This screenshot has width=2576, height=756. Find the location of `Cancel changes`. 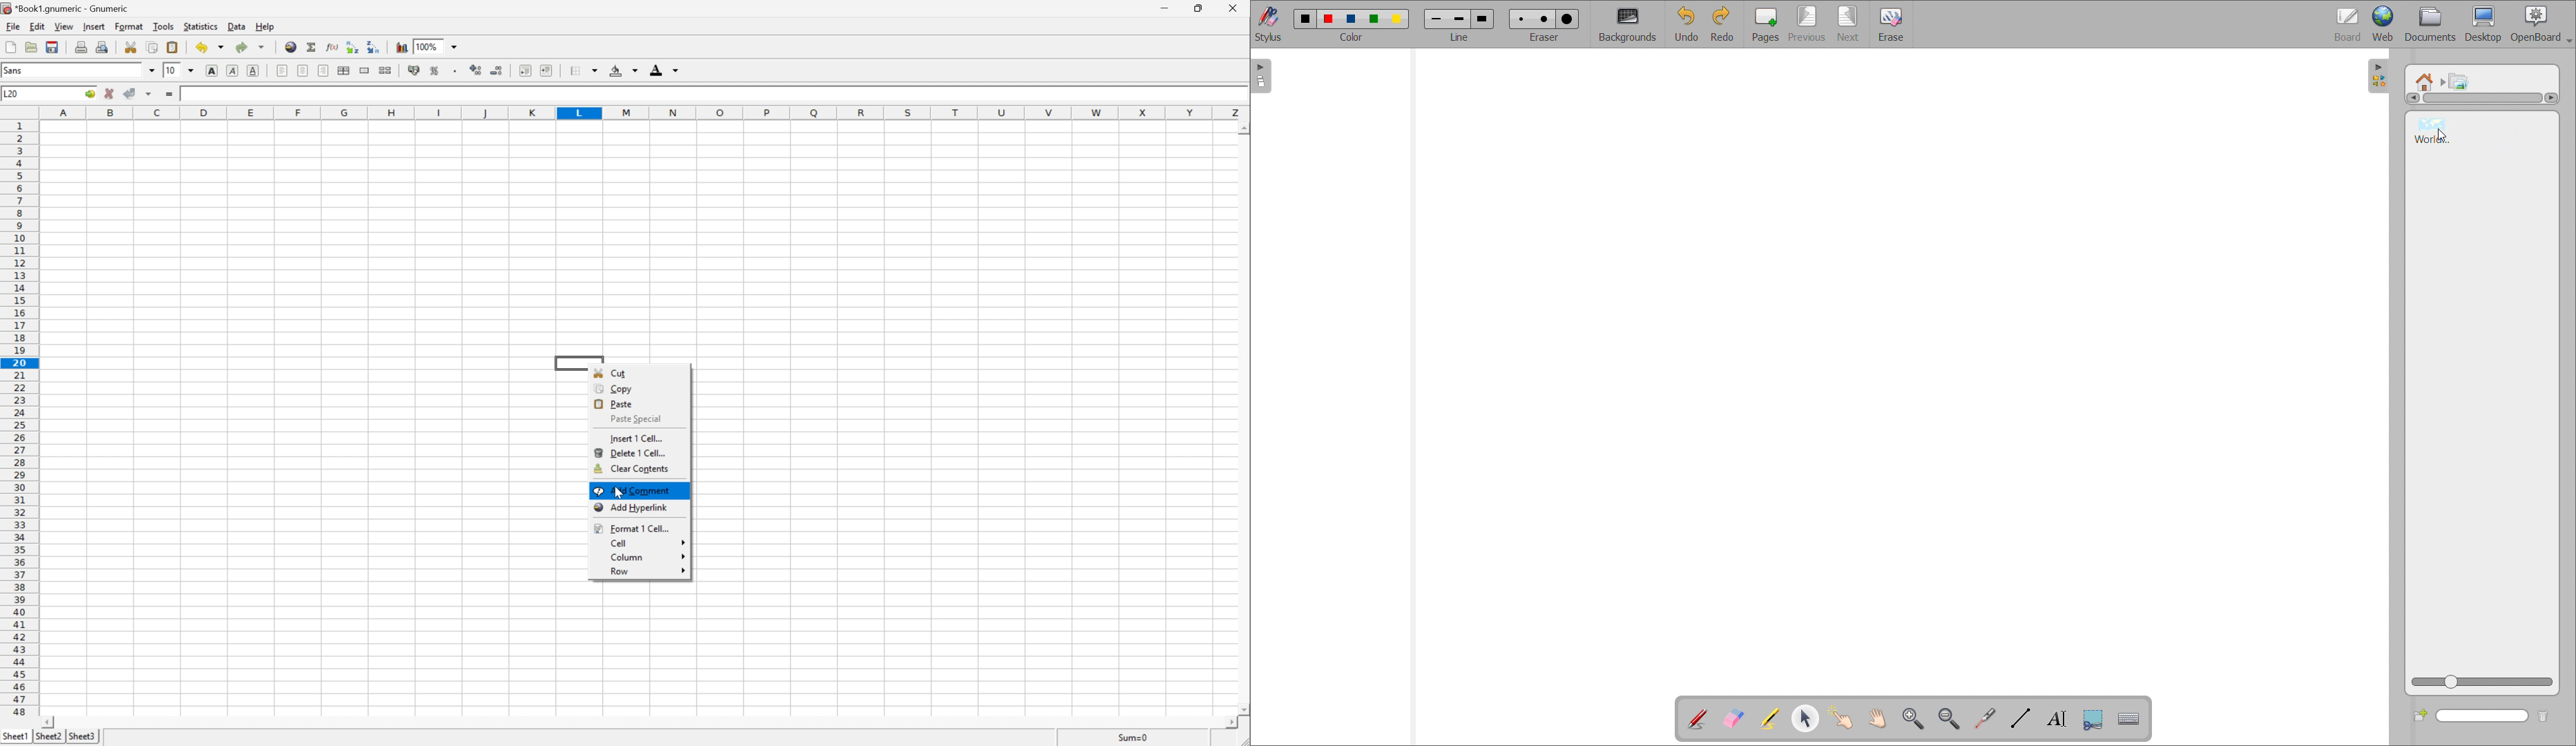

Cancel changes is located at coordinates (110, 94).